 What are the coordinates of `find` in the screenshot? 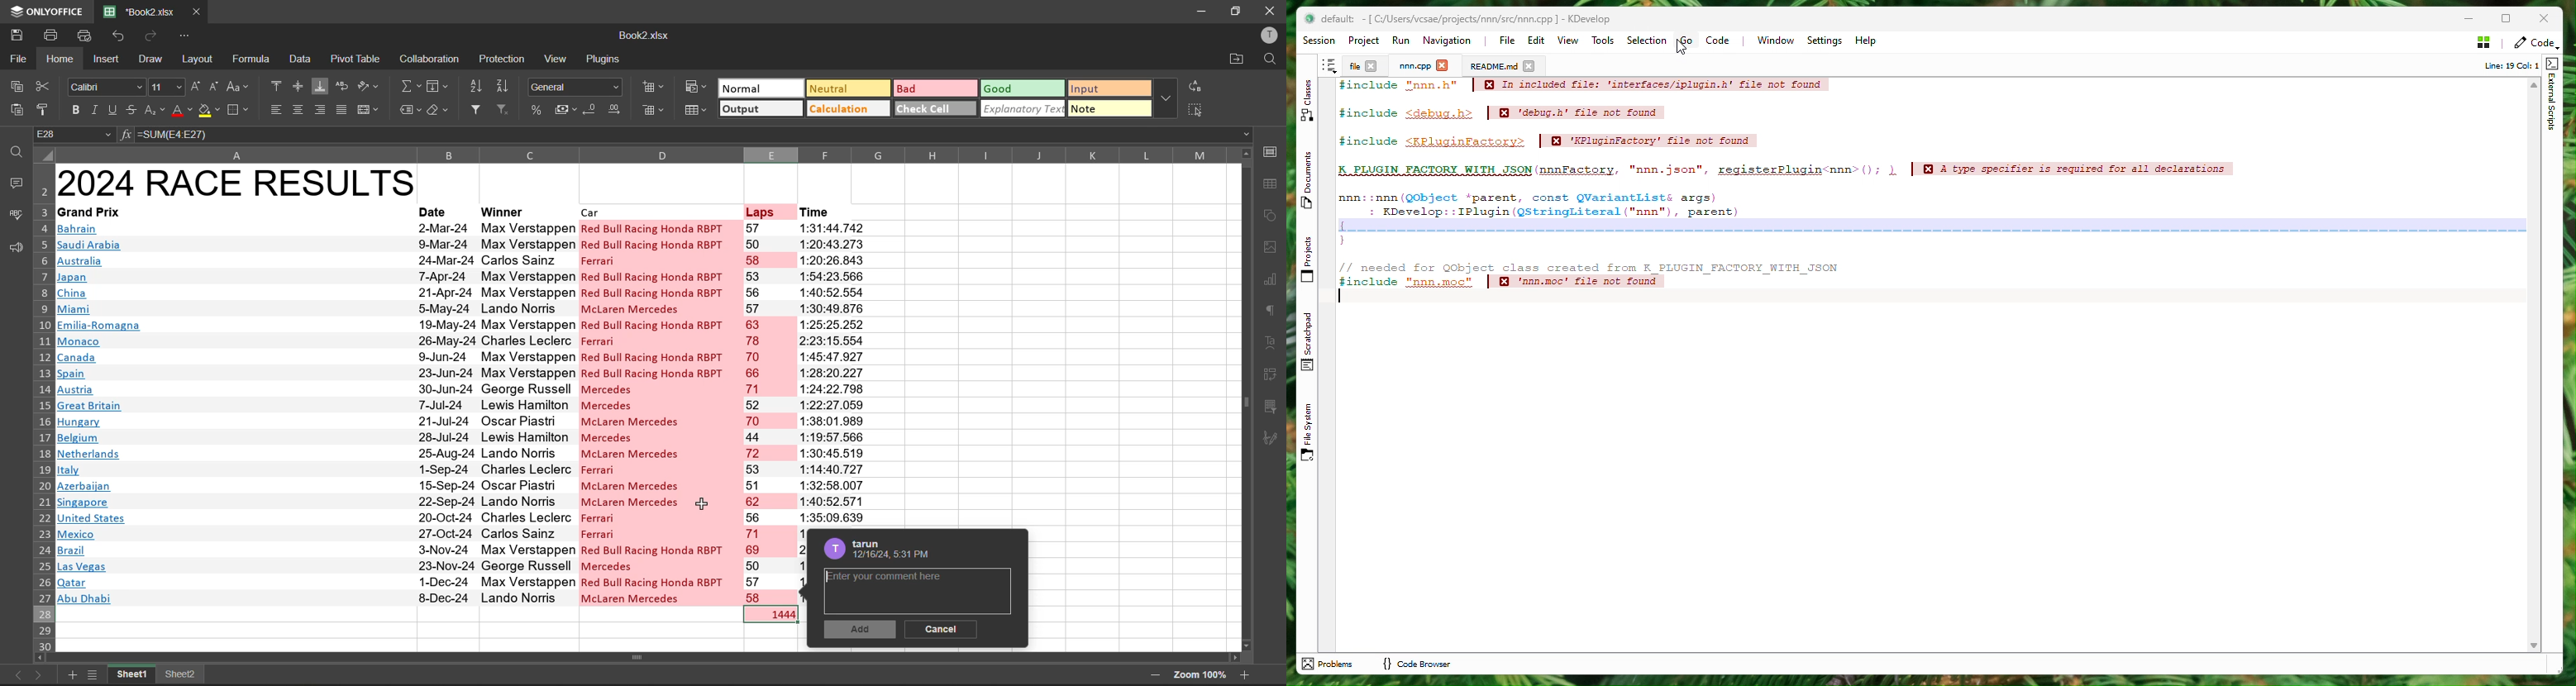 It's located at (1271, 60).